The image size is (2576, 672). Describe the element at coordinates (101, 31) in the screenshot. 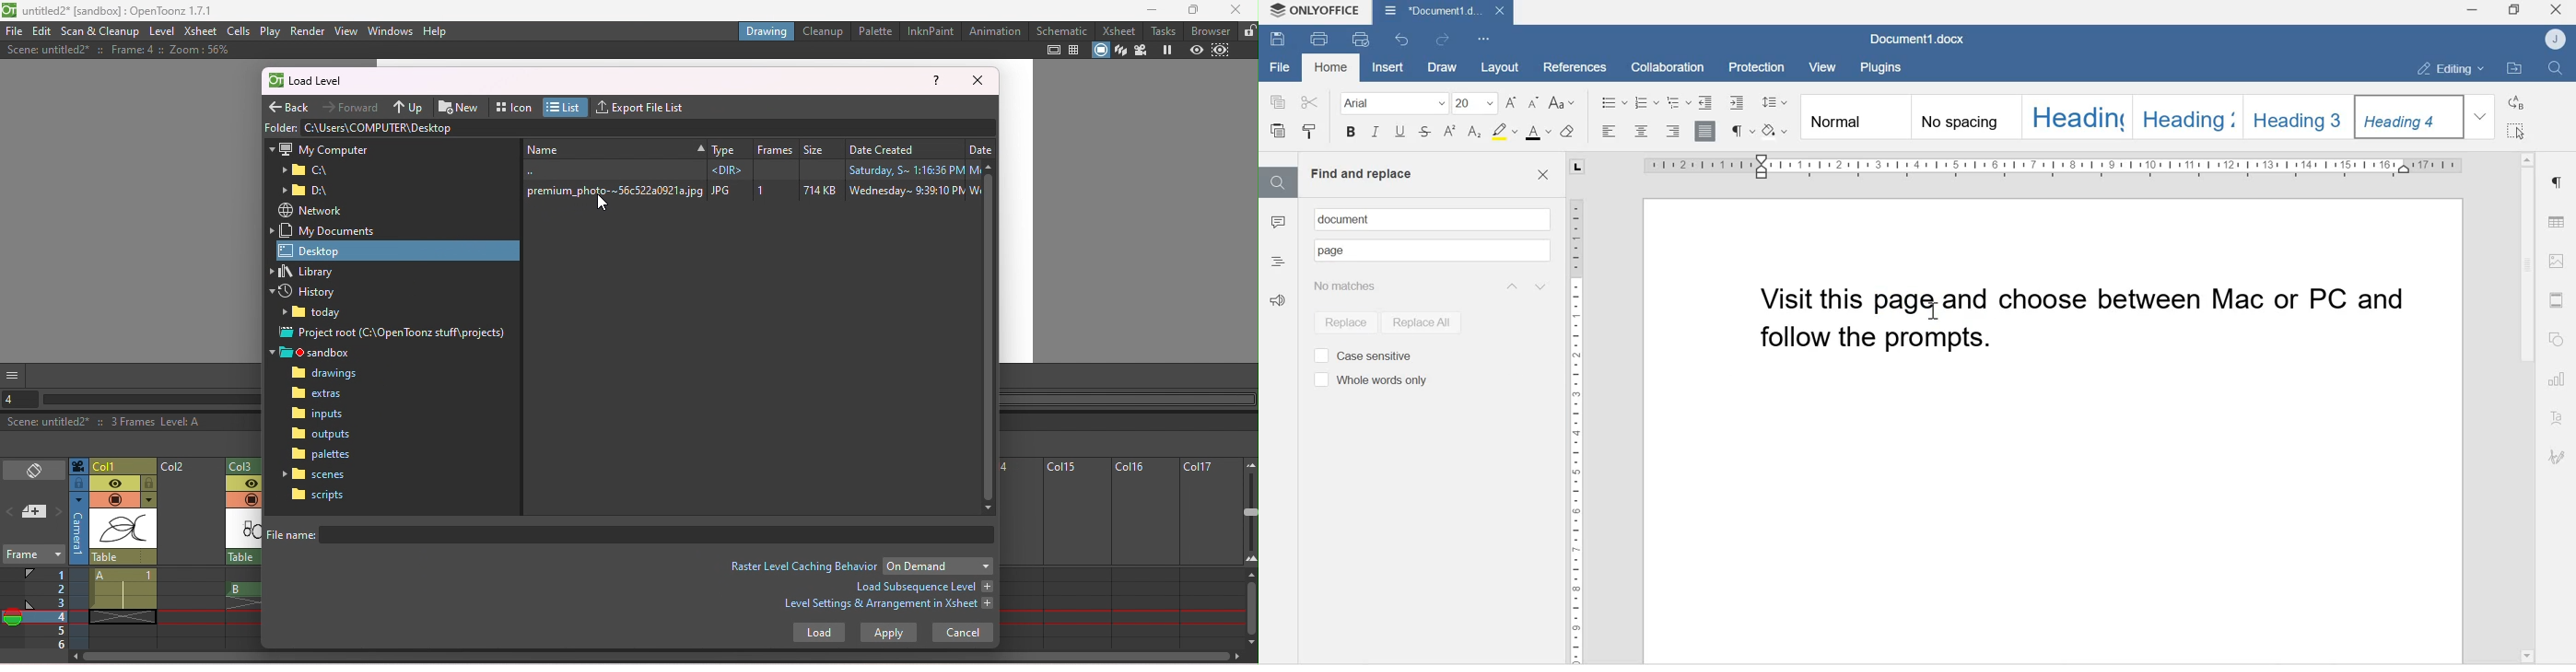

I see `Scan & Cleanup` at that location.